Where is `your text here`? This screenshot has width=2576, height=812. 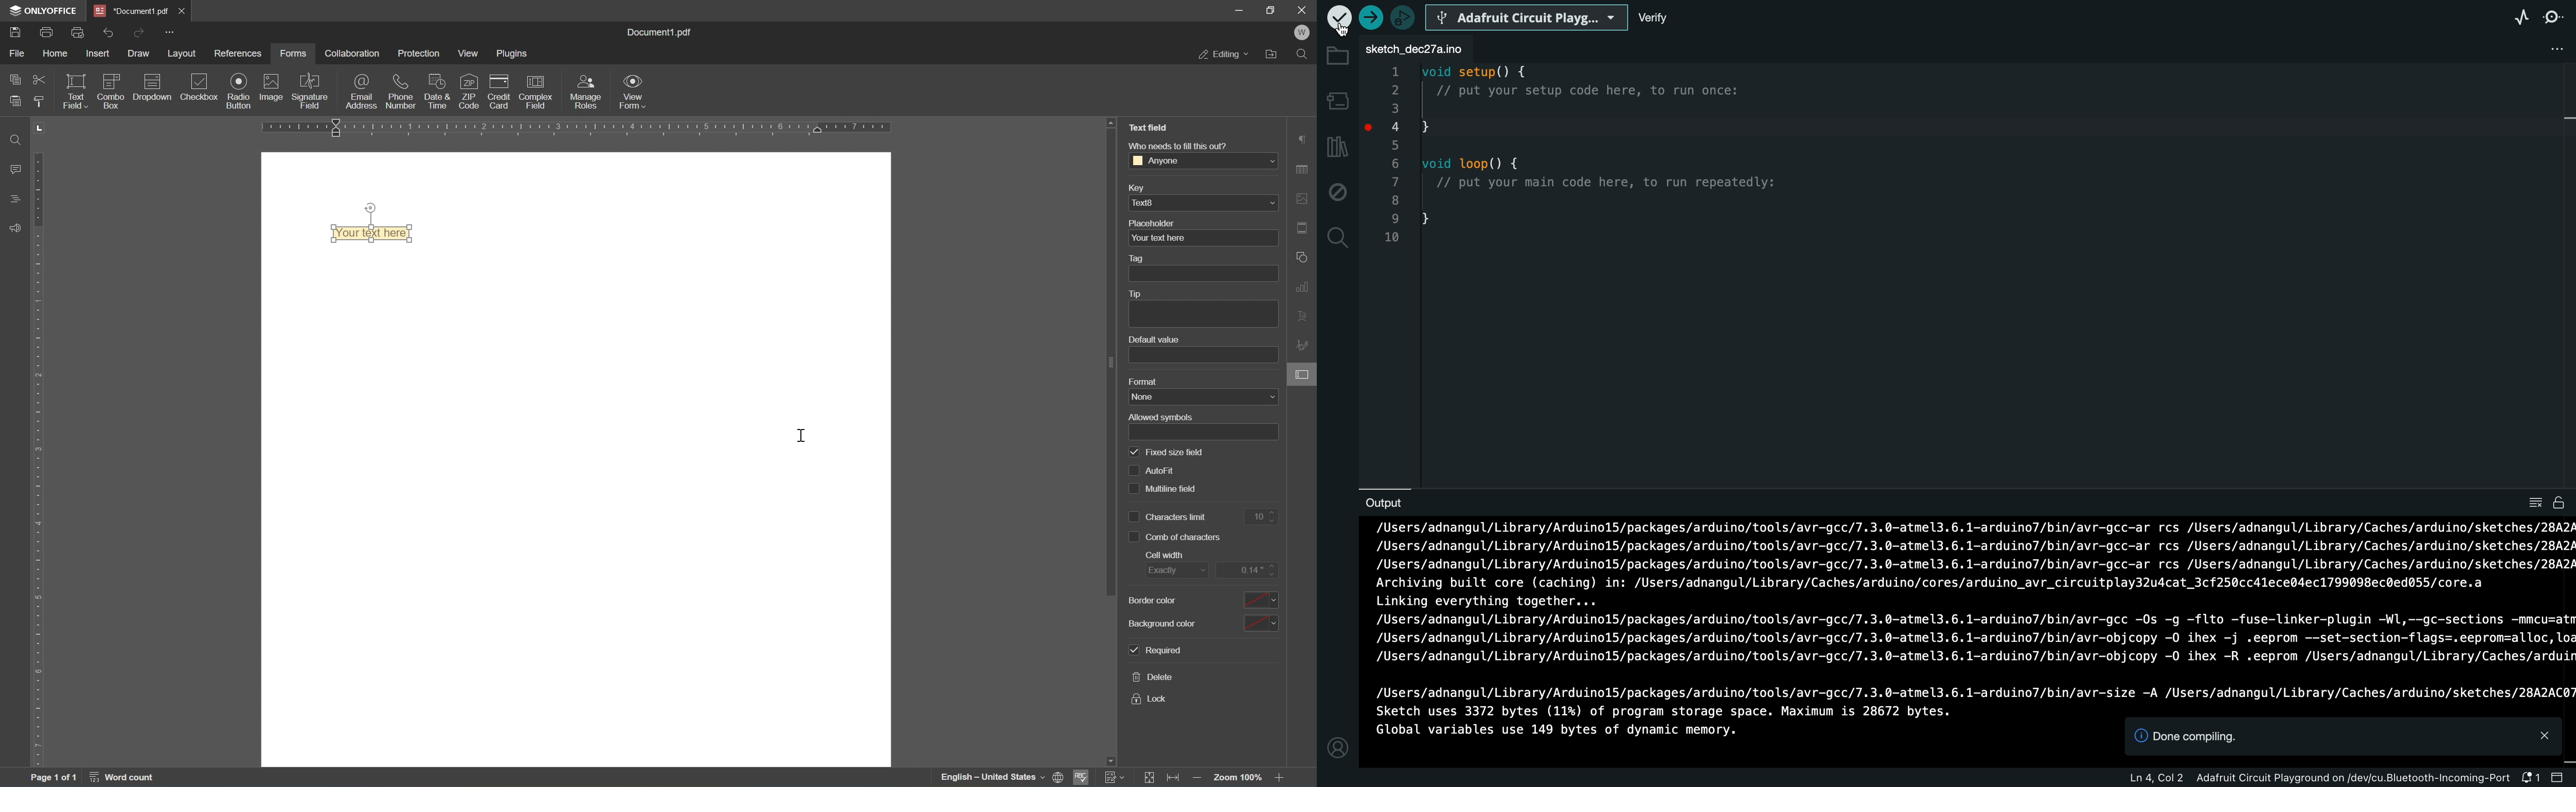 your text here is located at coordinates (1159, 238).